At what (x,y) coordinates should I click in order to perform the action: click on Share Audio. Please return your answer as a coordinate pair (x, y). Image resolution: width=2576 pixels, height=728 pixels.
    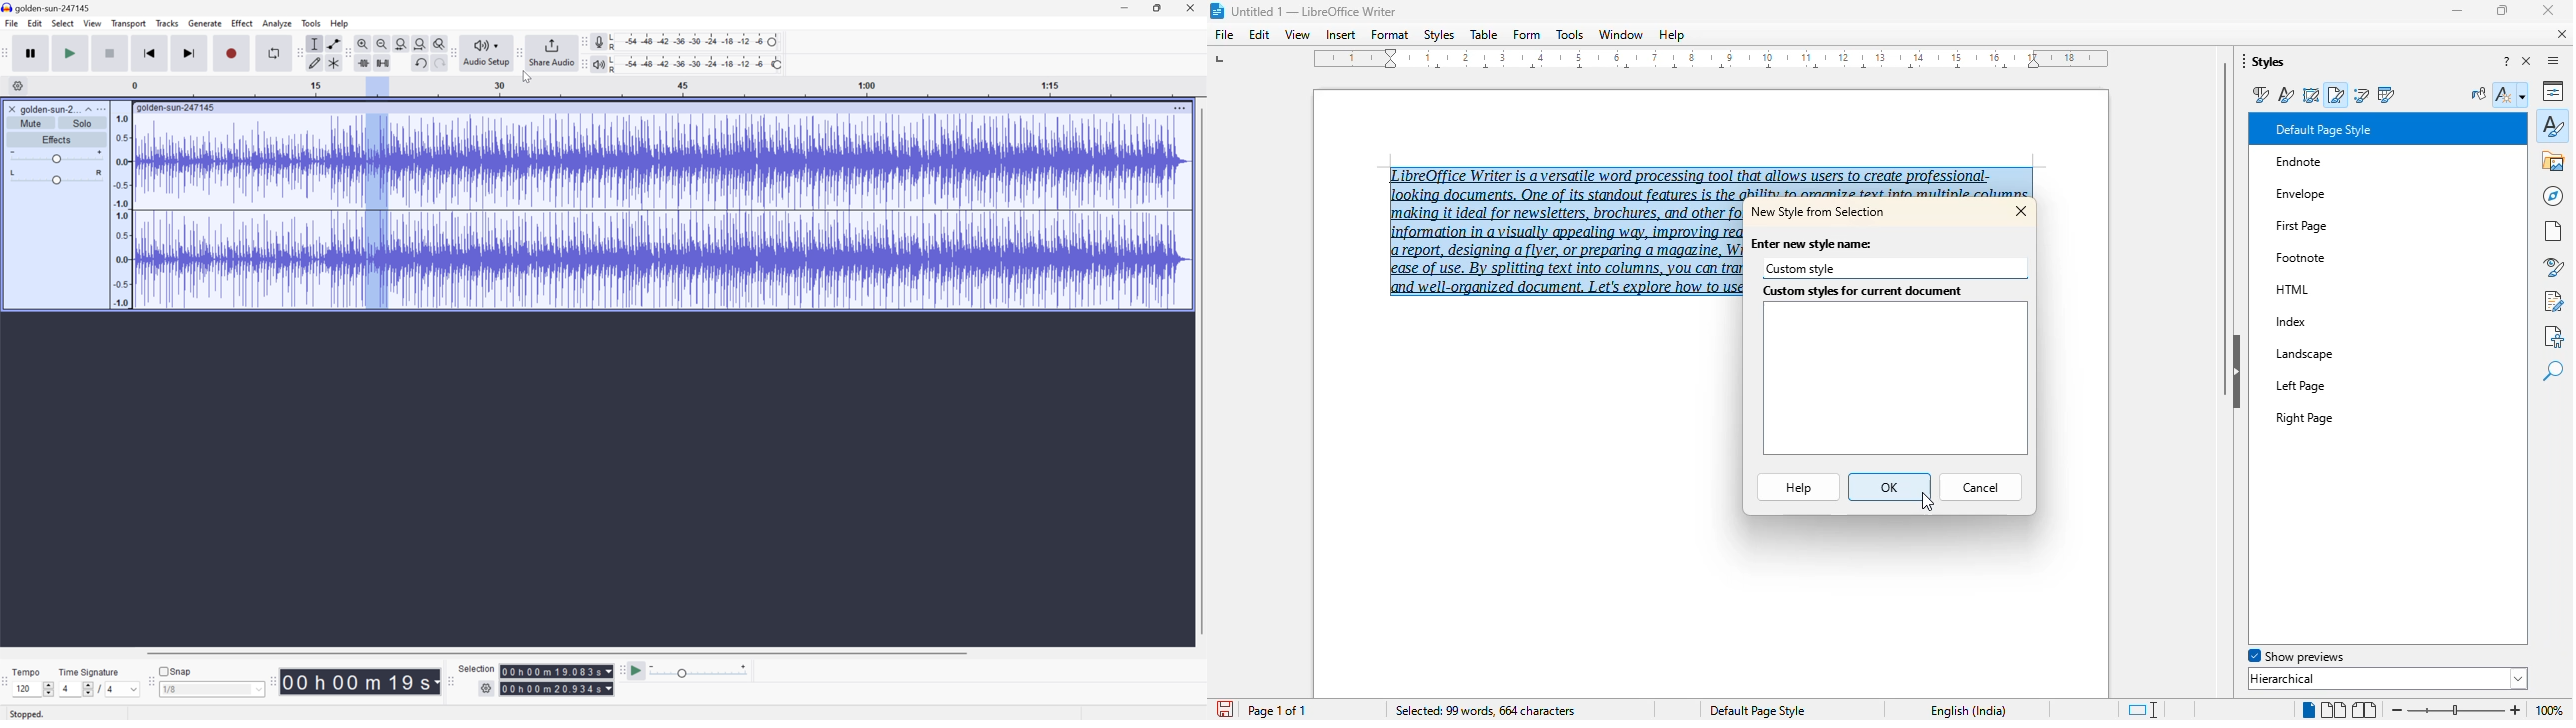
    Looking at the image, I should click on (550, 52).